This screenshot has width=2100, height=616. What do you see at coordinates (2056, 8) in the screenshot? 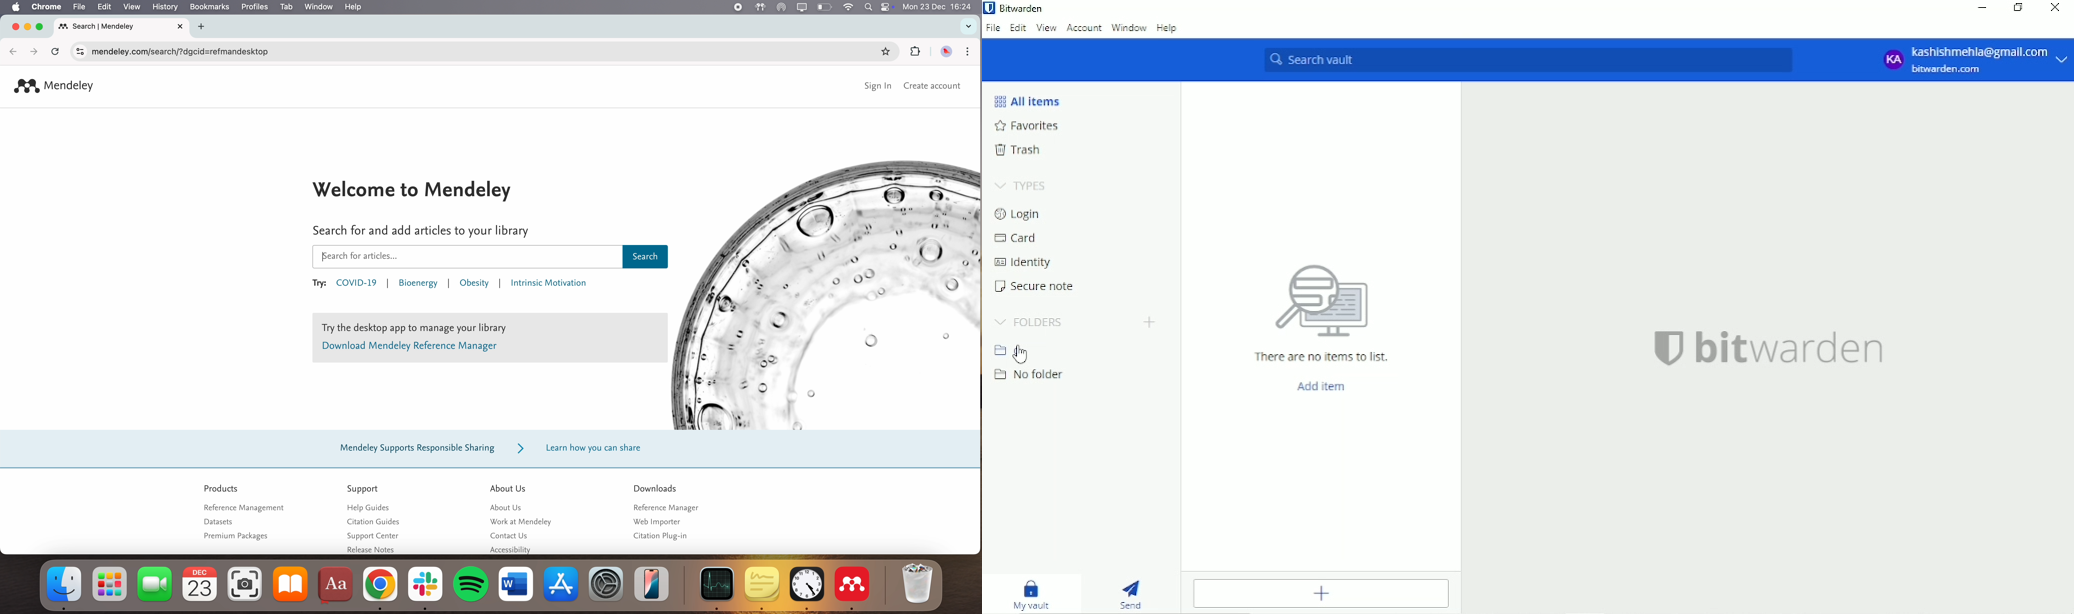
I see `Close` at bounding box center [2056, 8].